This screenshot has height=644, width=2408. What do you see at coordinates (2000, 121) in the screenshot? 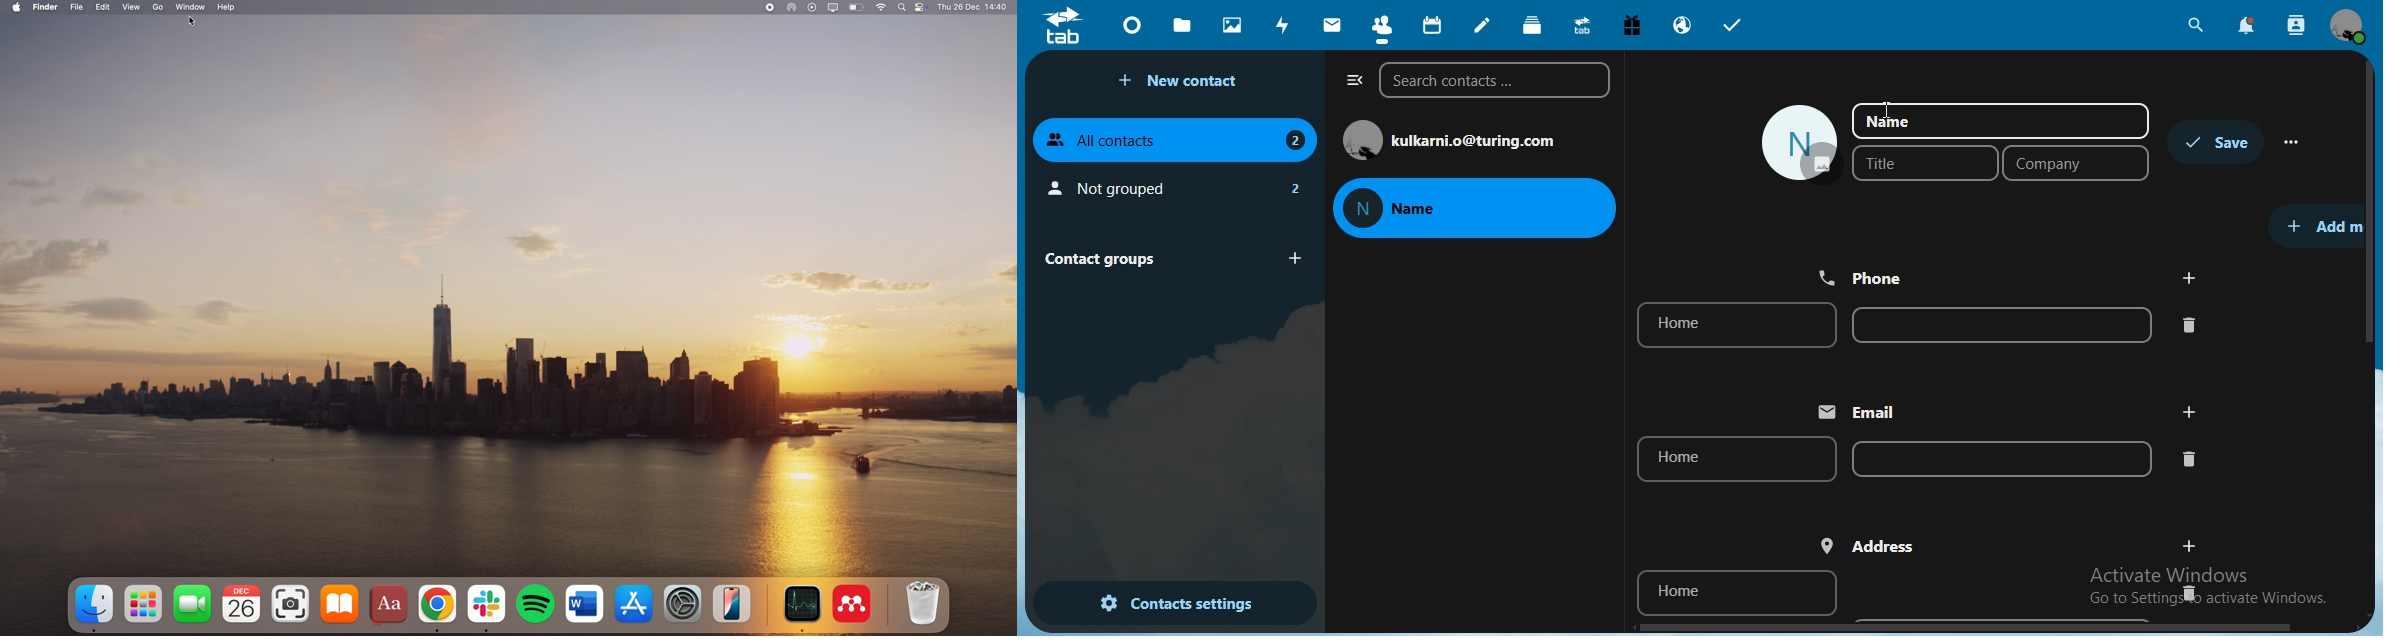
I see `name` at bounding box center [2000, 121].